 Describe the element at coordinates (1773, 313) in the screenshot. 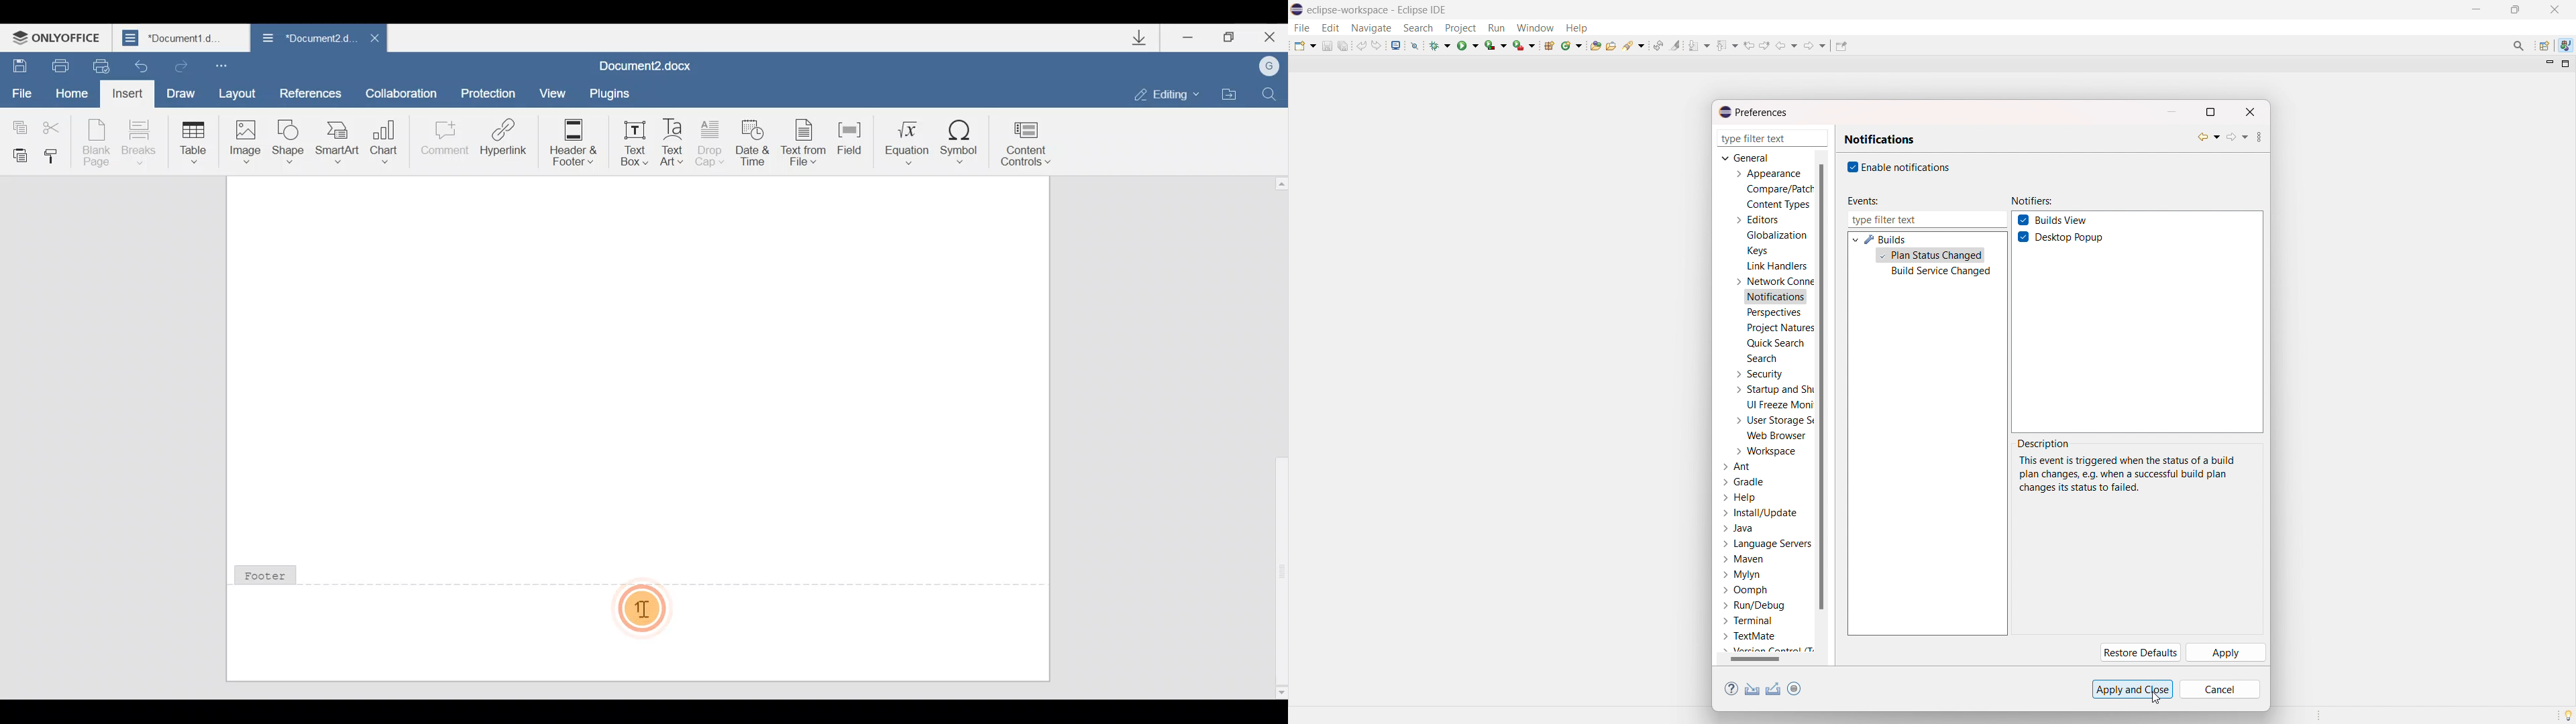

I see `perspectives` at that location.